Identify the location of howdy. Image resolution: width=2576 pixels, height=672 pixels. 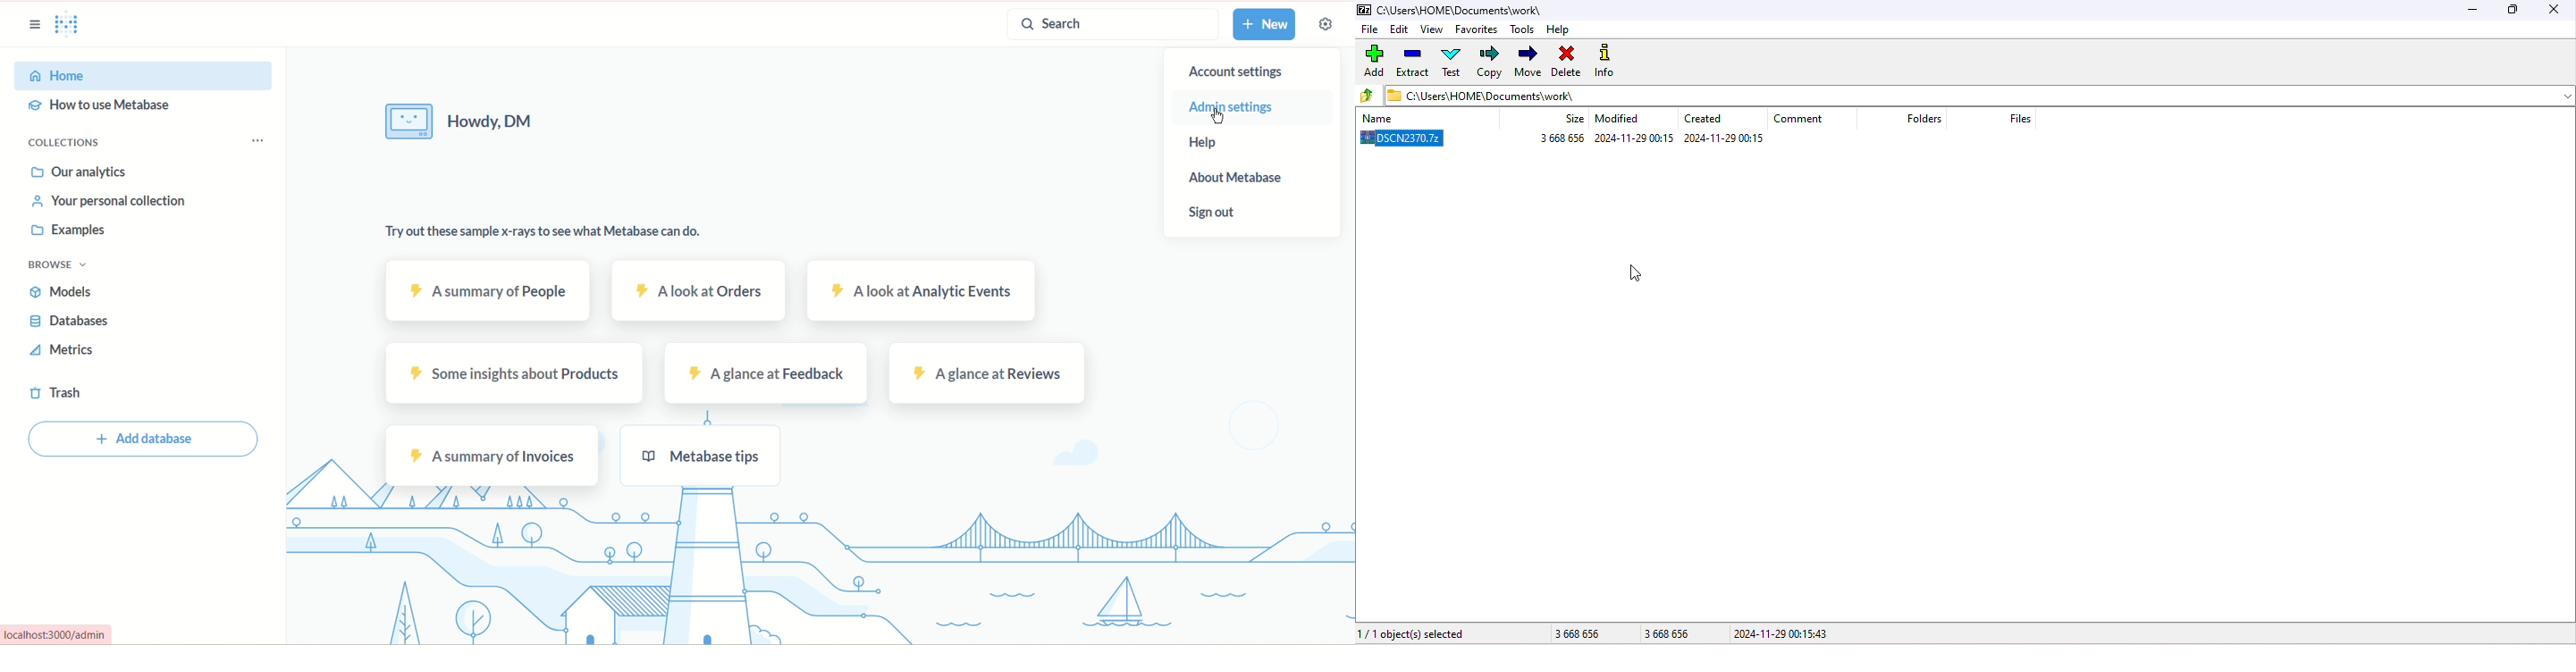
(501, 123).